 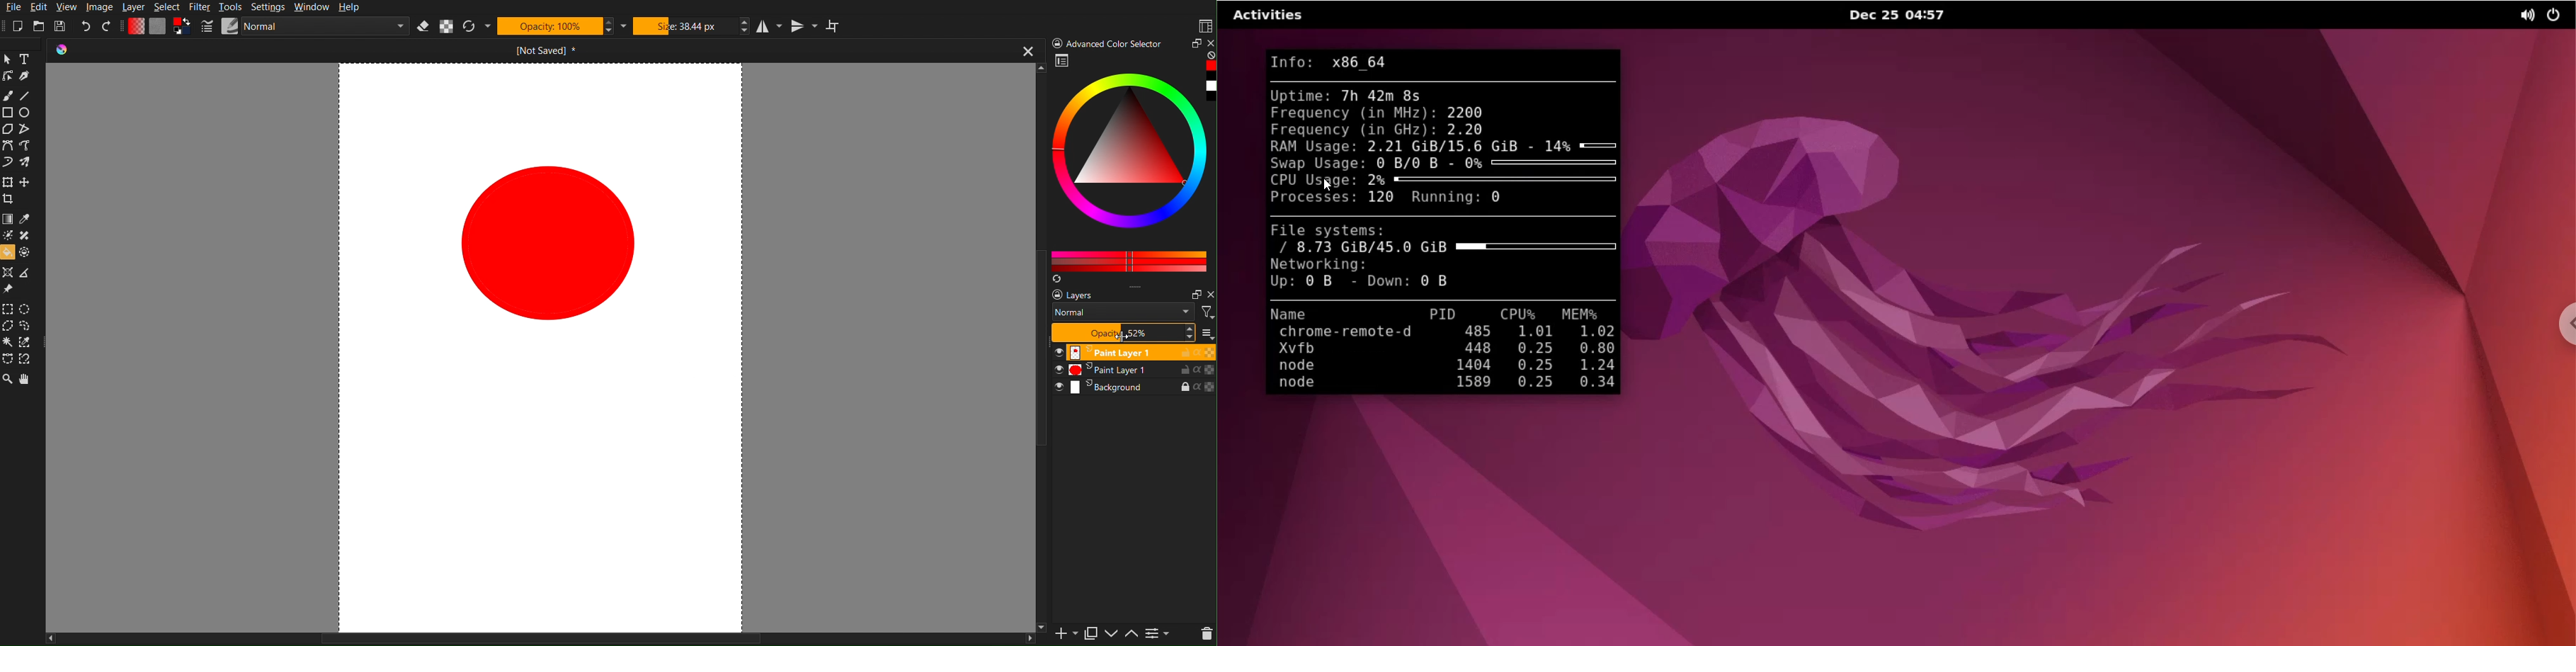 What do you see at coordinates (8, 181) in the screenshot?
I see `Transform` at bounding box center [8, 181].